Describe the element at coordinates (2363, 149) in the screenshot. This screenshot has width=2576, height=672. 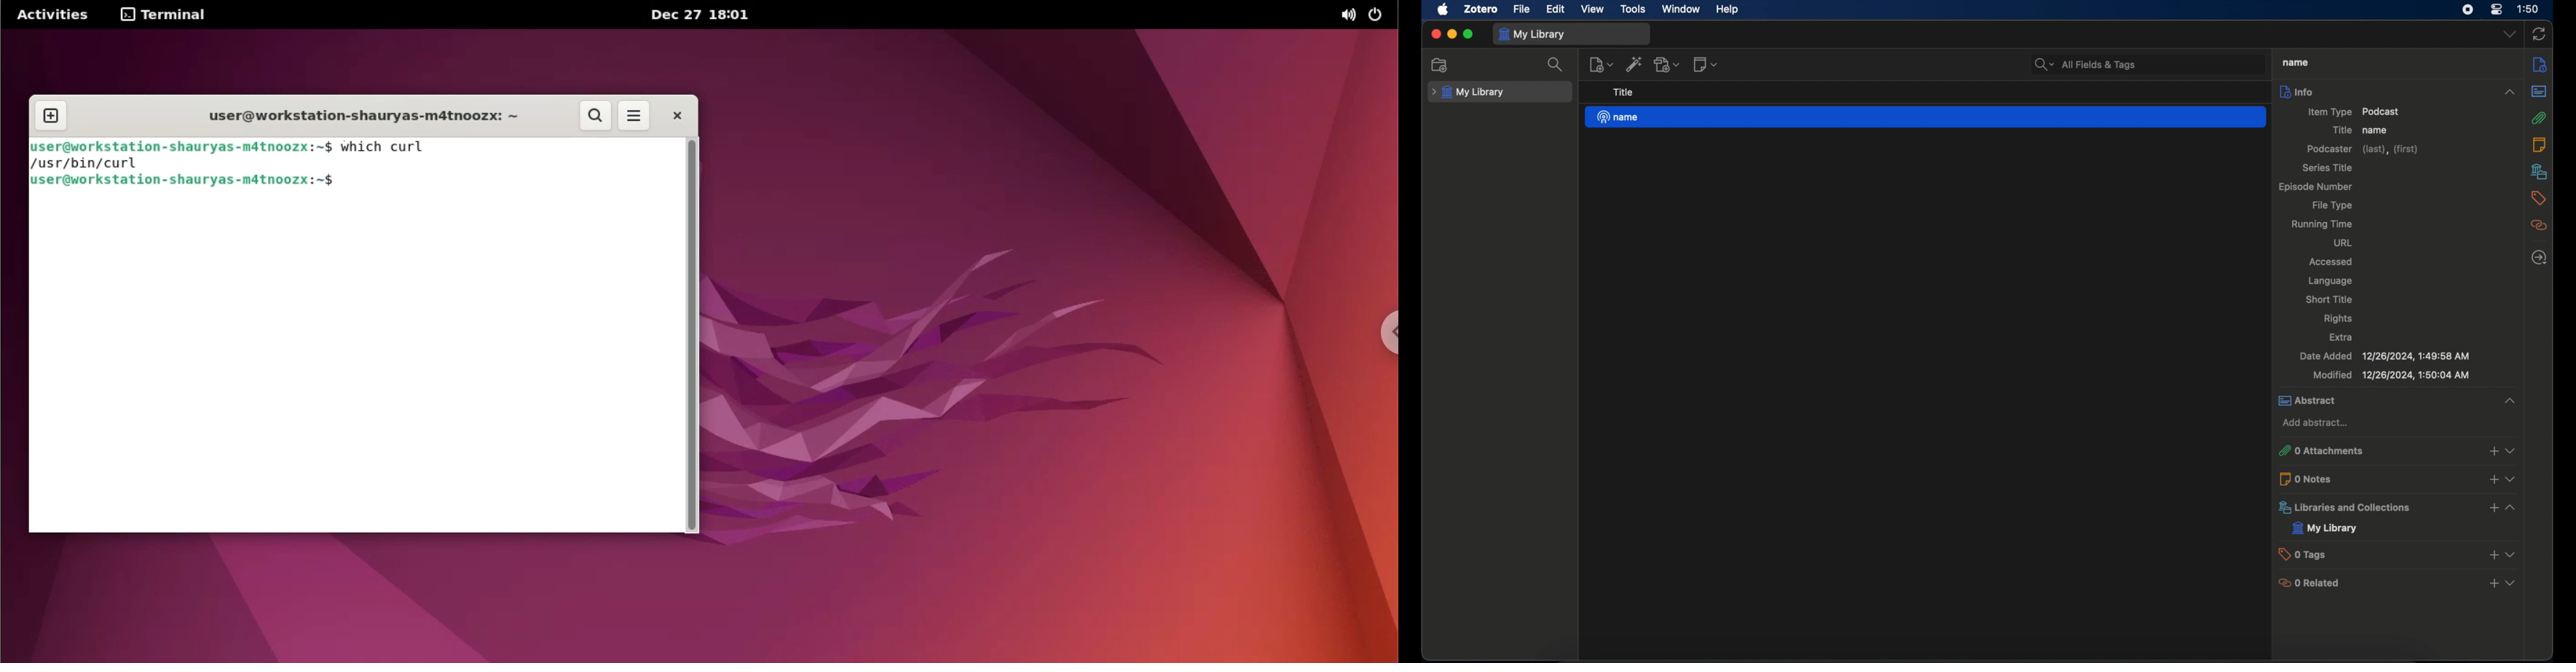
I see `podcaster (last),(first)` at that location.